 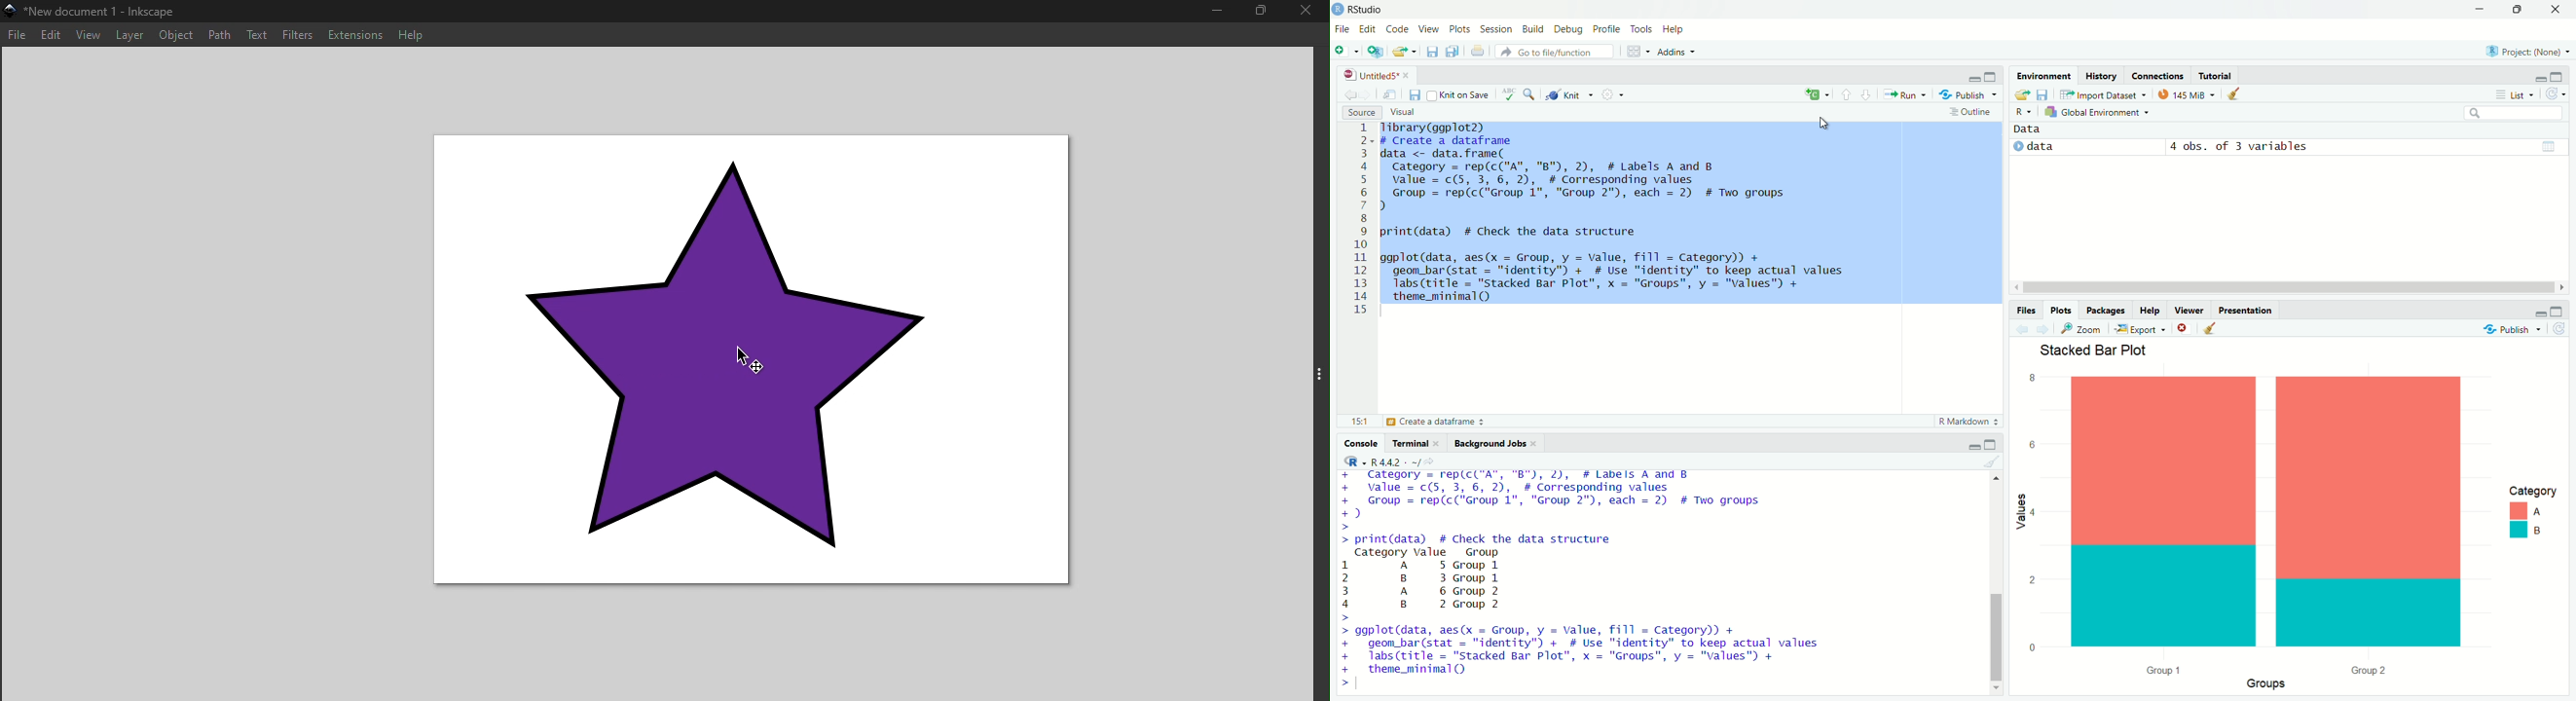 I want to click on Knit on Save, so click(x=1460, y=94).